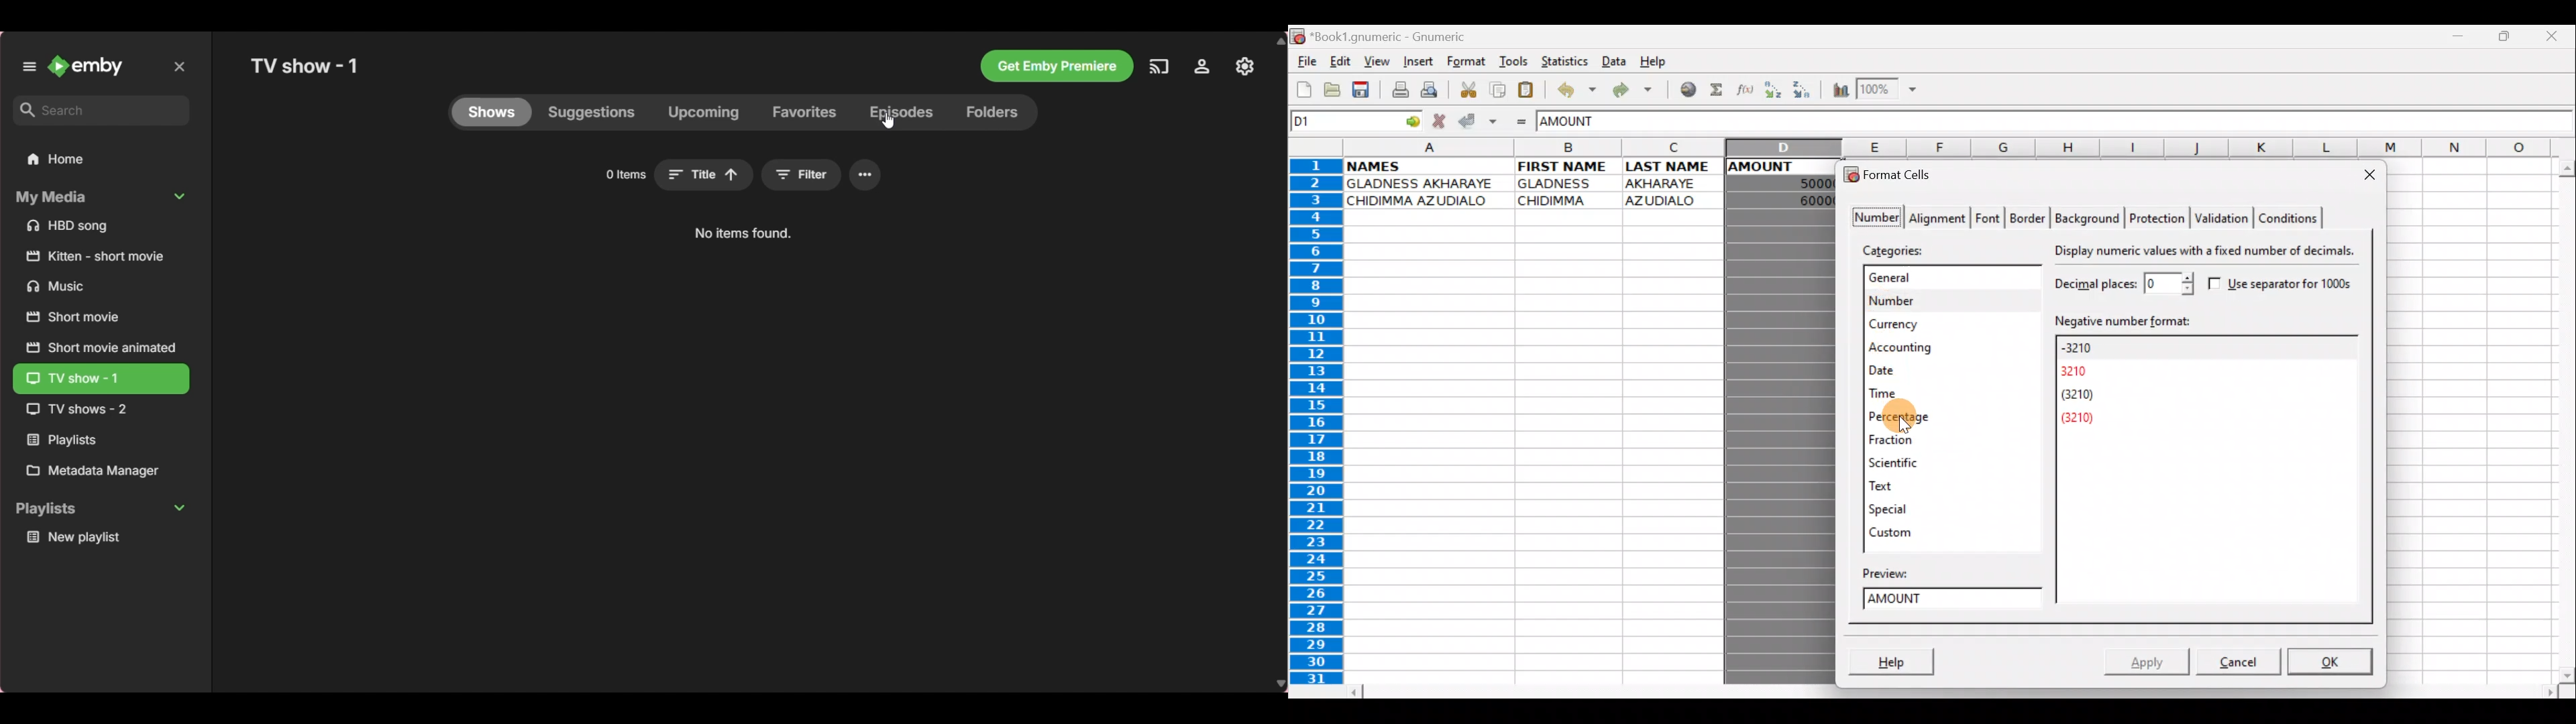 This screenshot has height=728, width=2576. What do you see at coordinates (100, 347) in the screenshot?
I see `Short film` at bounding box center [100, 347].